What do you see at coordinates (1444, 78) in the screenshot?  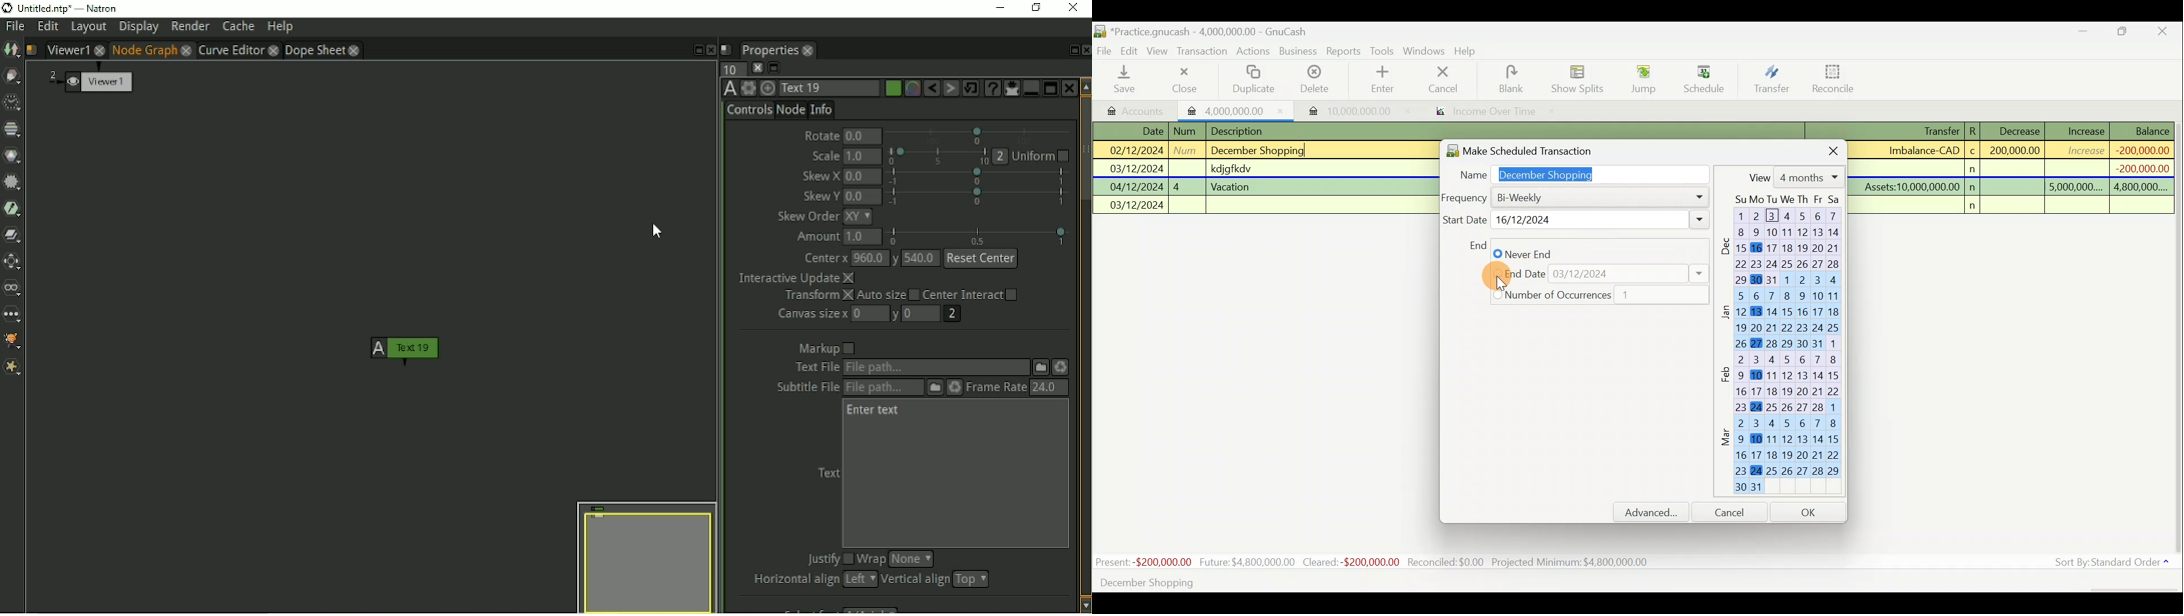 I see `Cancel` at bounding box center [1444, 78].